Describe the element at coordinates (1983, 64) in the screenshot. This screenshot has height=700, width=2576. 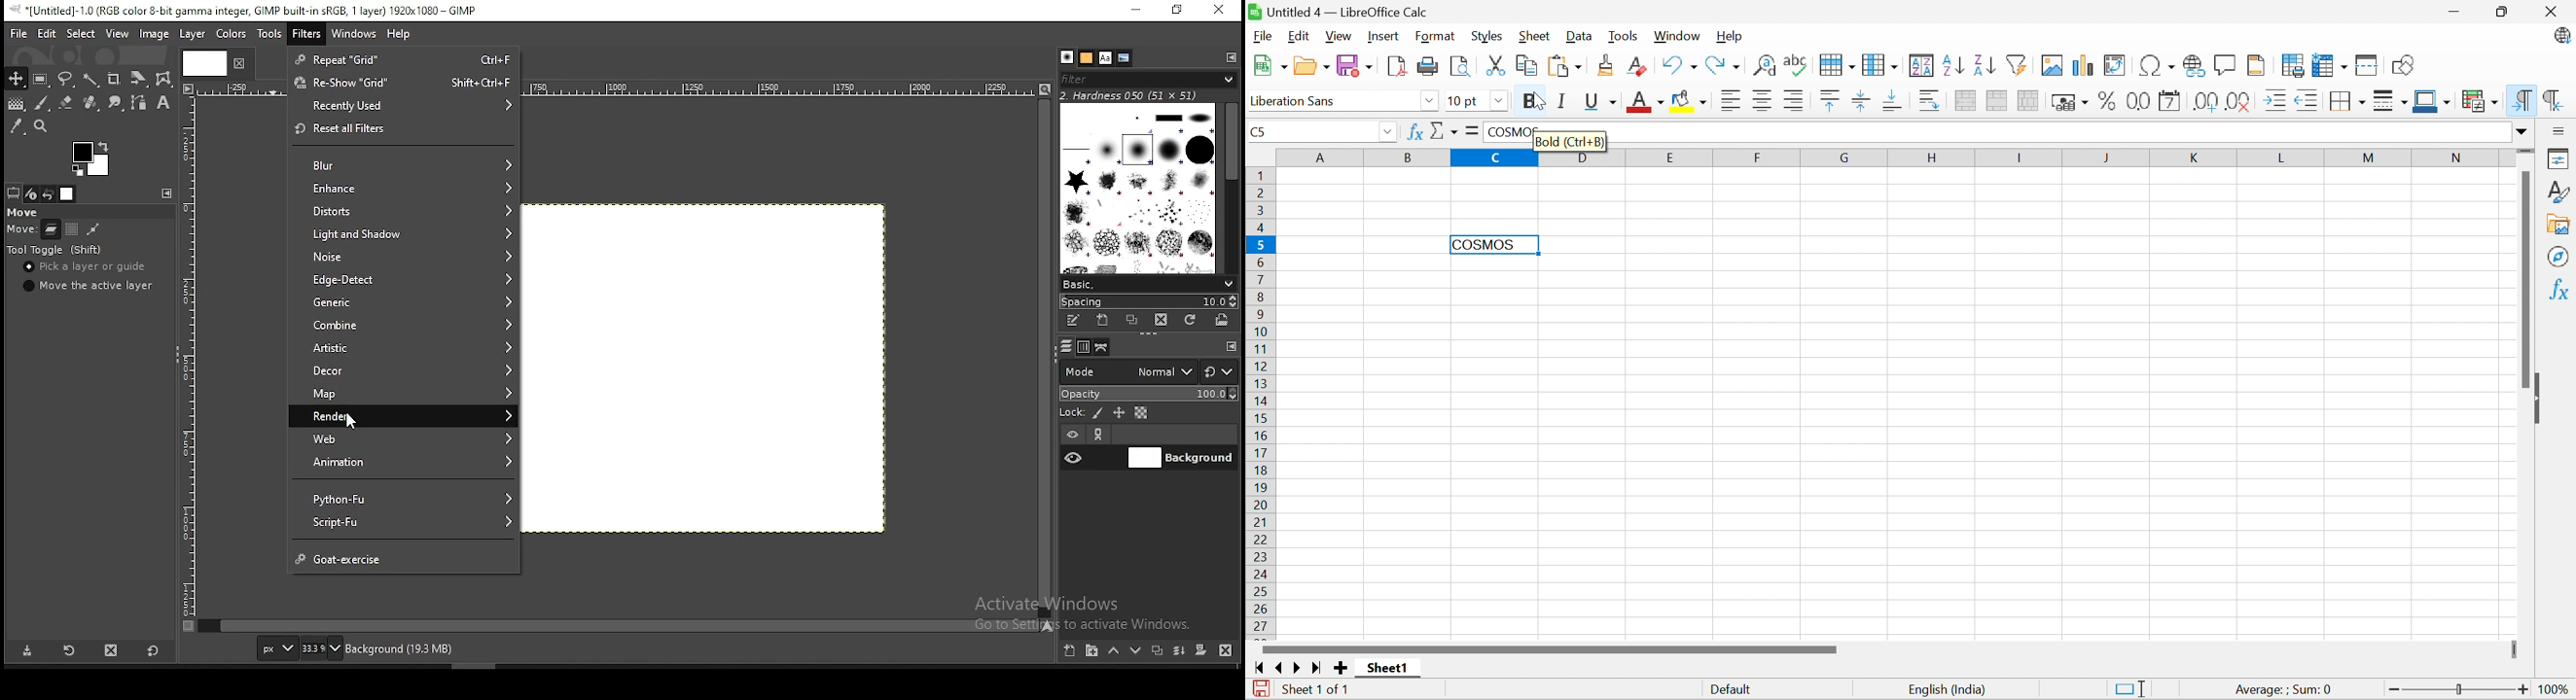
I see `Sort Descending` at that location.